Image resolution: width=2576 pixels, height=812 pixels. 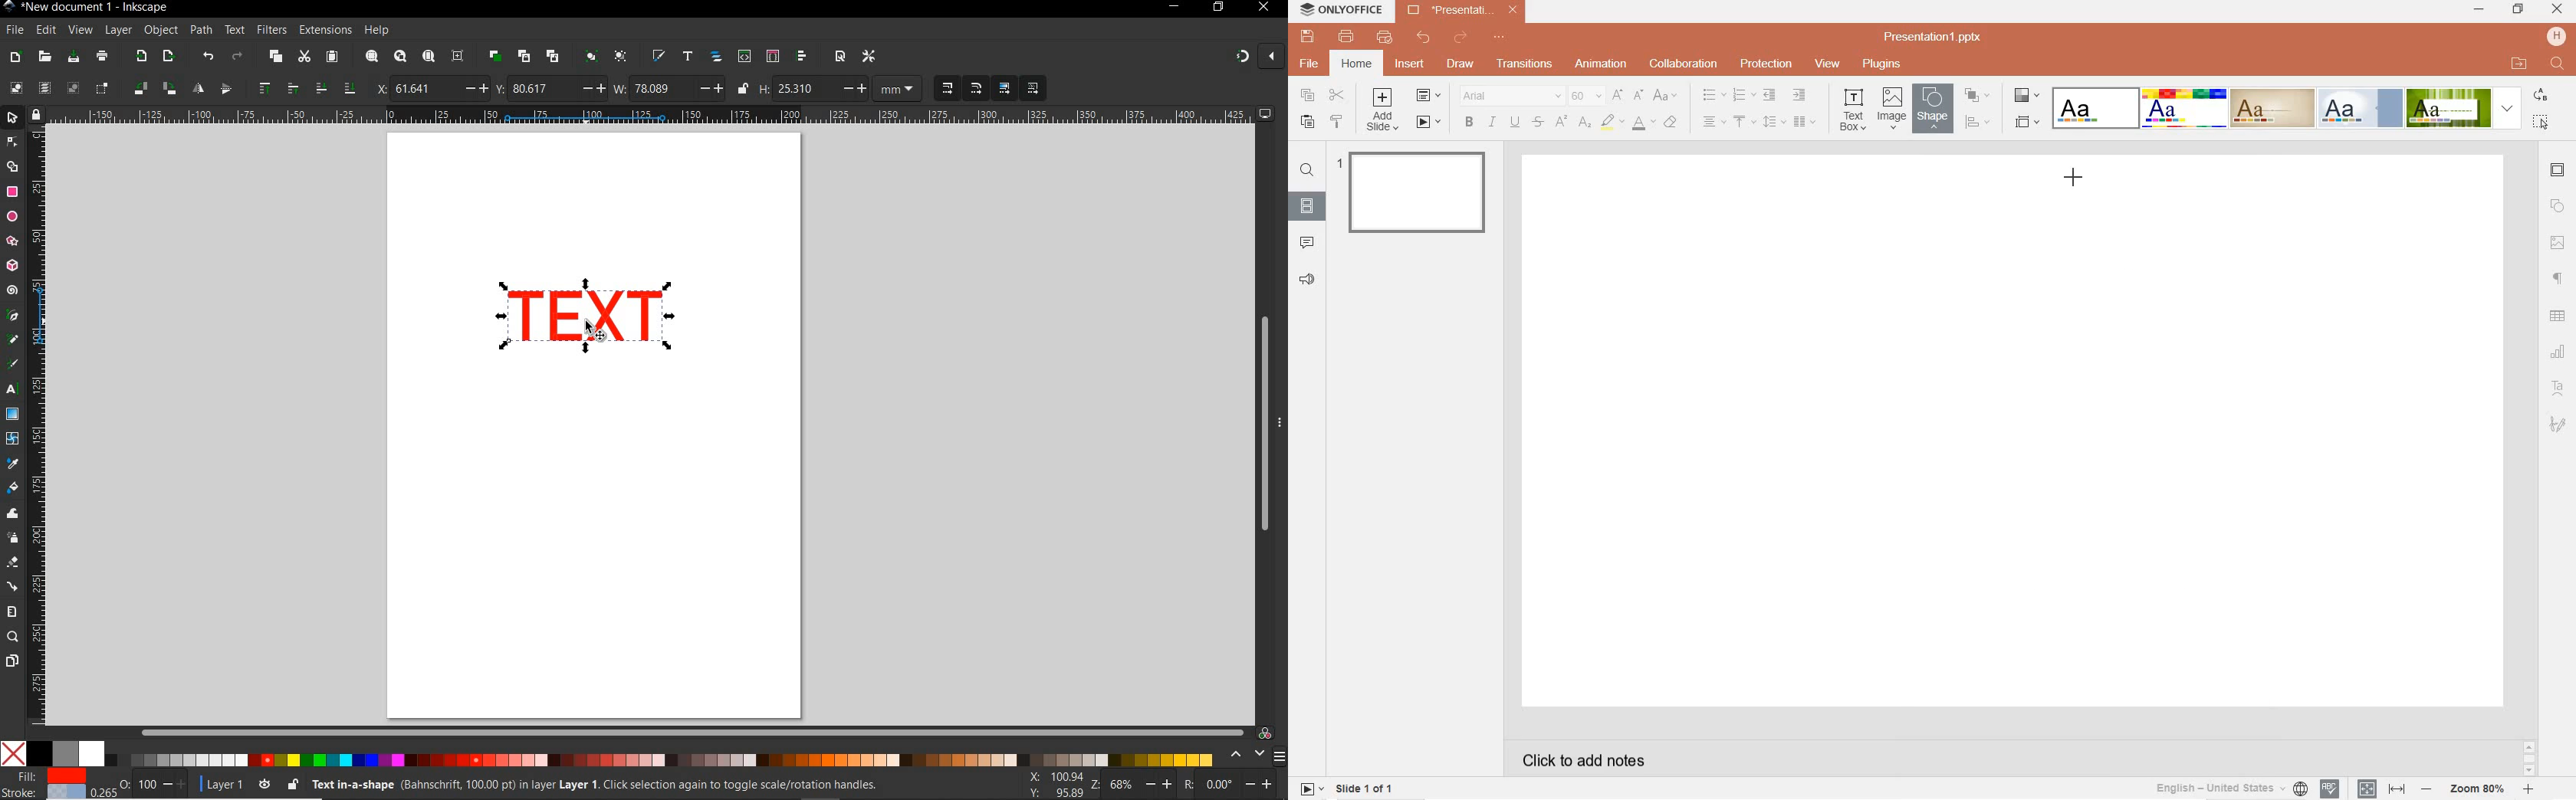 I want to click on calligraphy tool, so click(x=16, y=365).